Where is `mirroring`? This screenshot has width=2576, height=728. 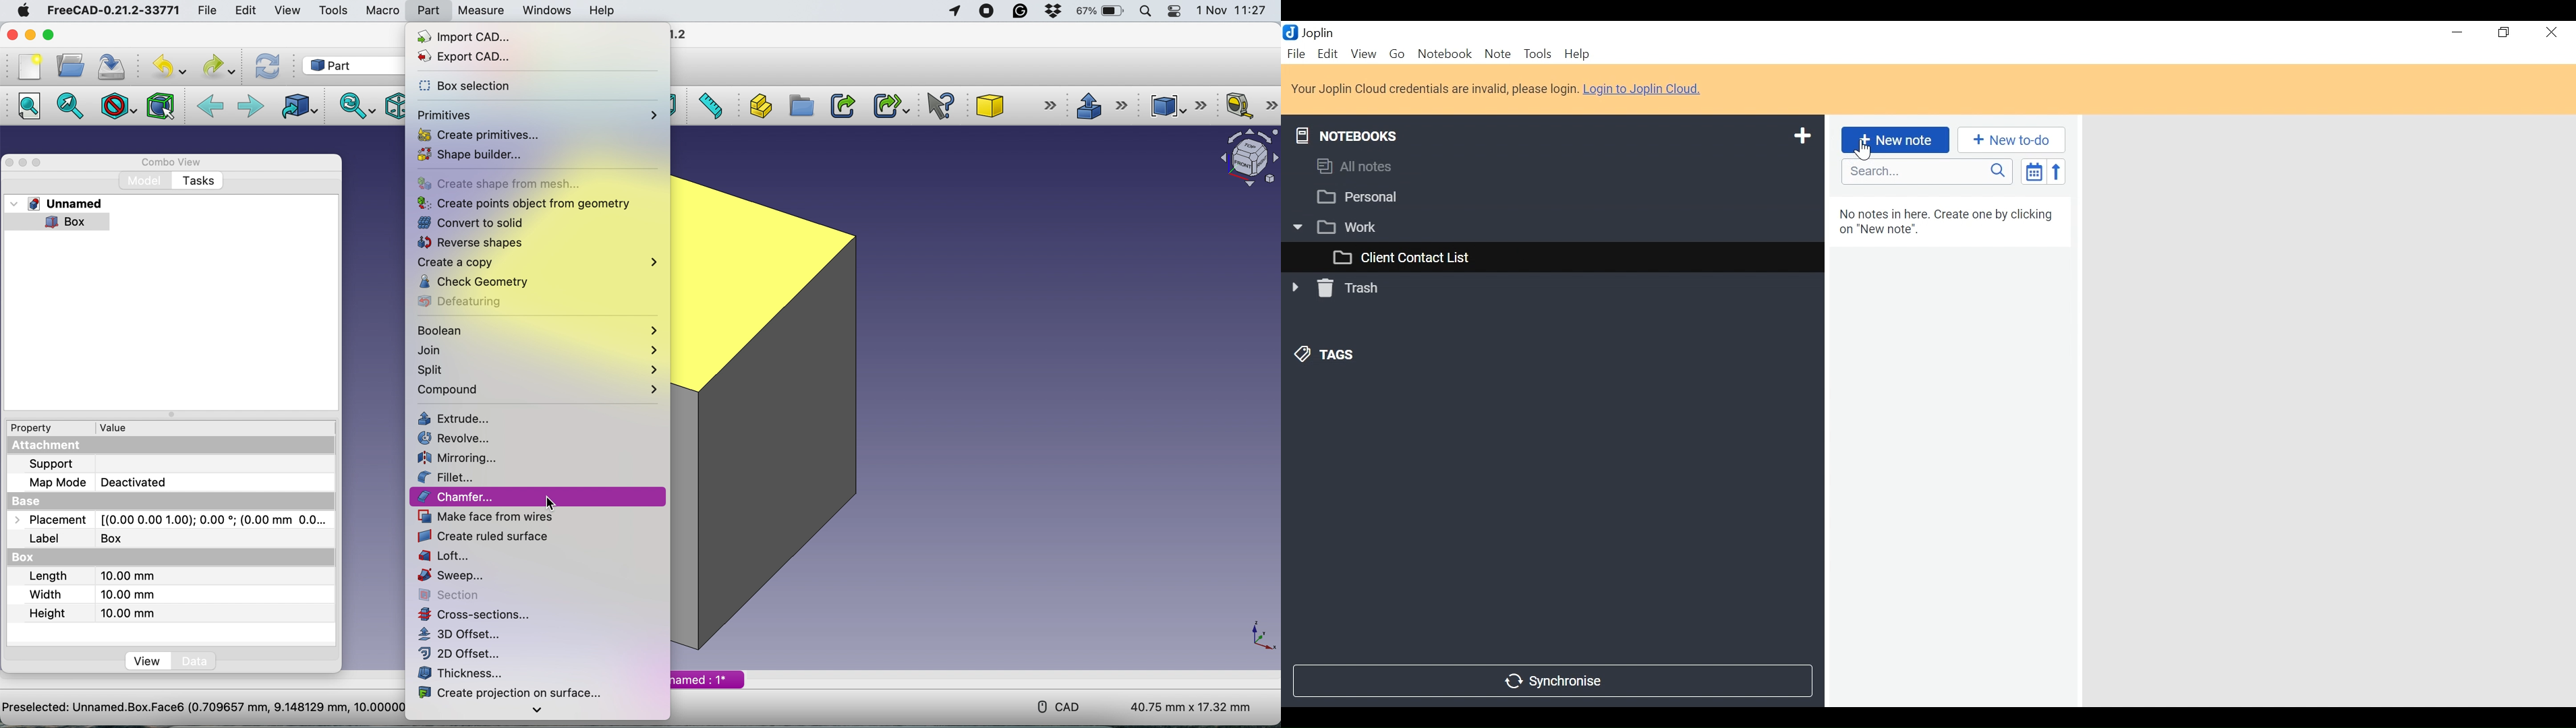
mirroring is located at coordinates (459, 457).